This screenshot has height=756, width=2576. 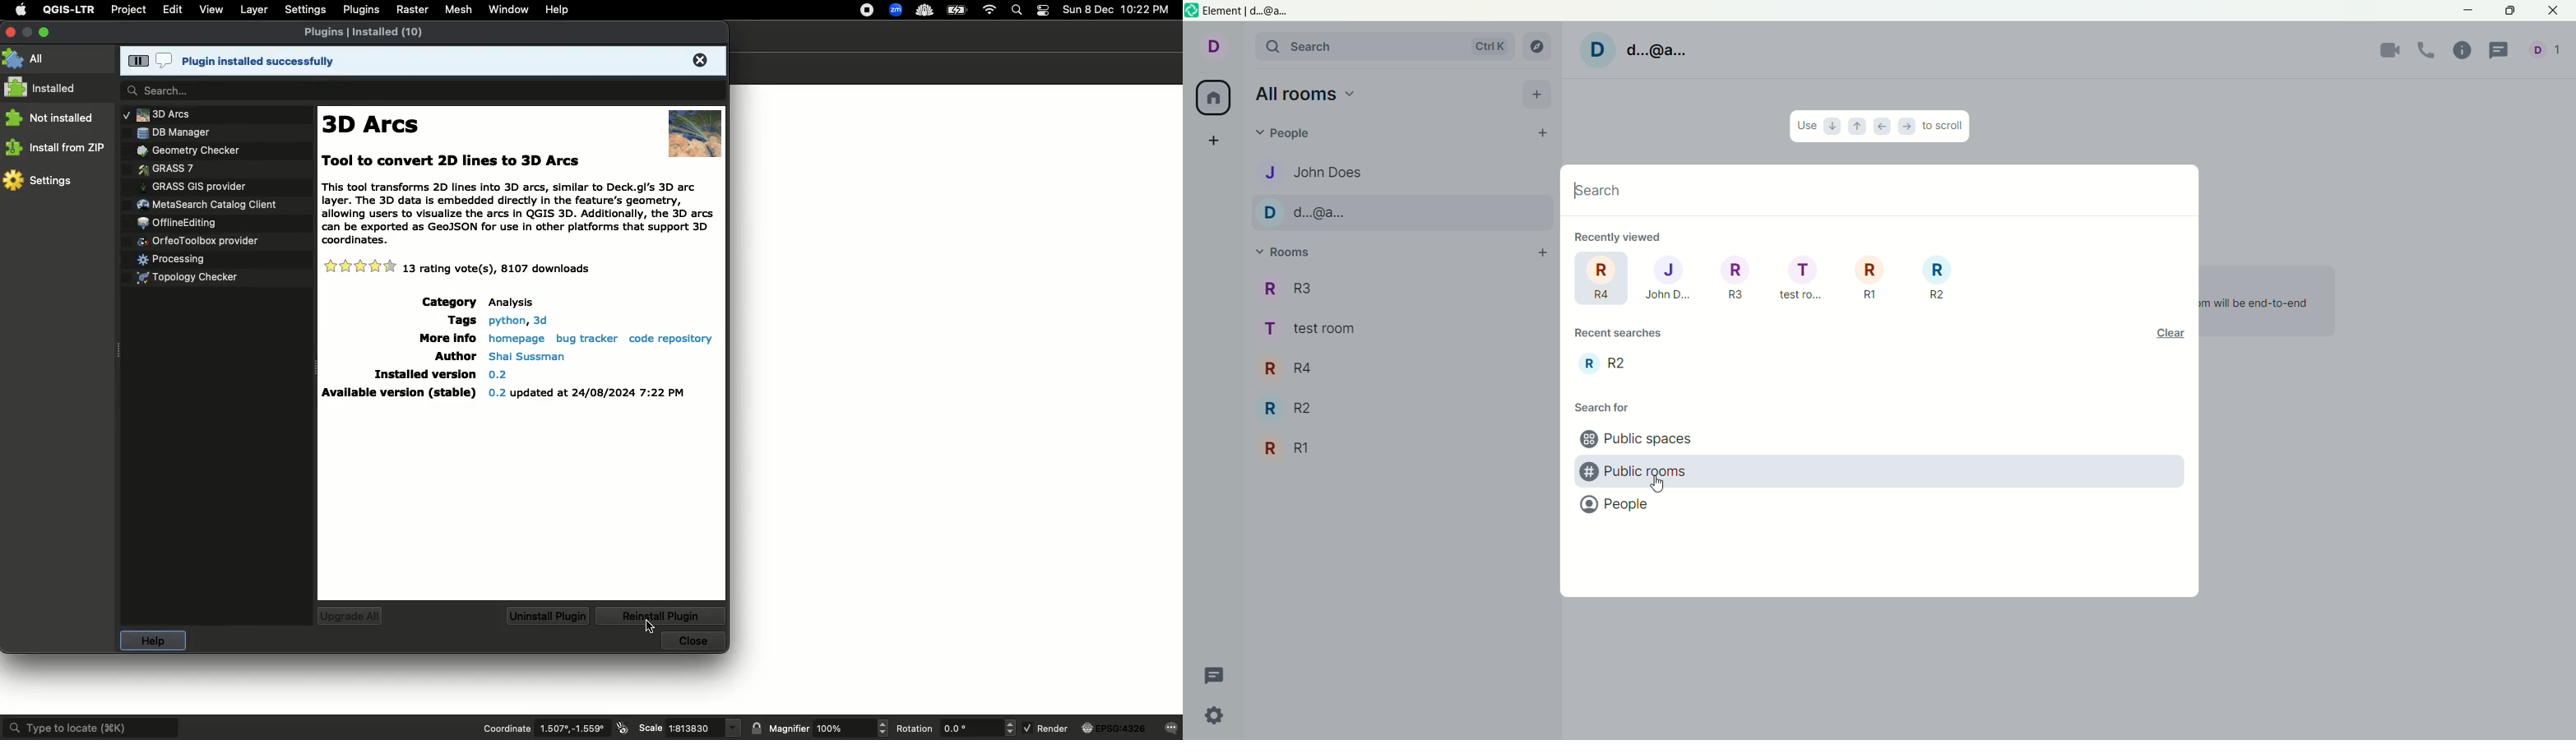 I want to click on Notification, so click(x=1045, y=9).